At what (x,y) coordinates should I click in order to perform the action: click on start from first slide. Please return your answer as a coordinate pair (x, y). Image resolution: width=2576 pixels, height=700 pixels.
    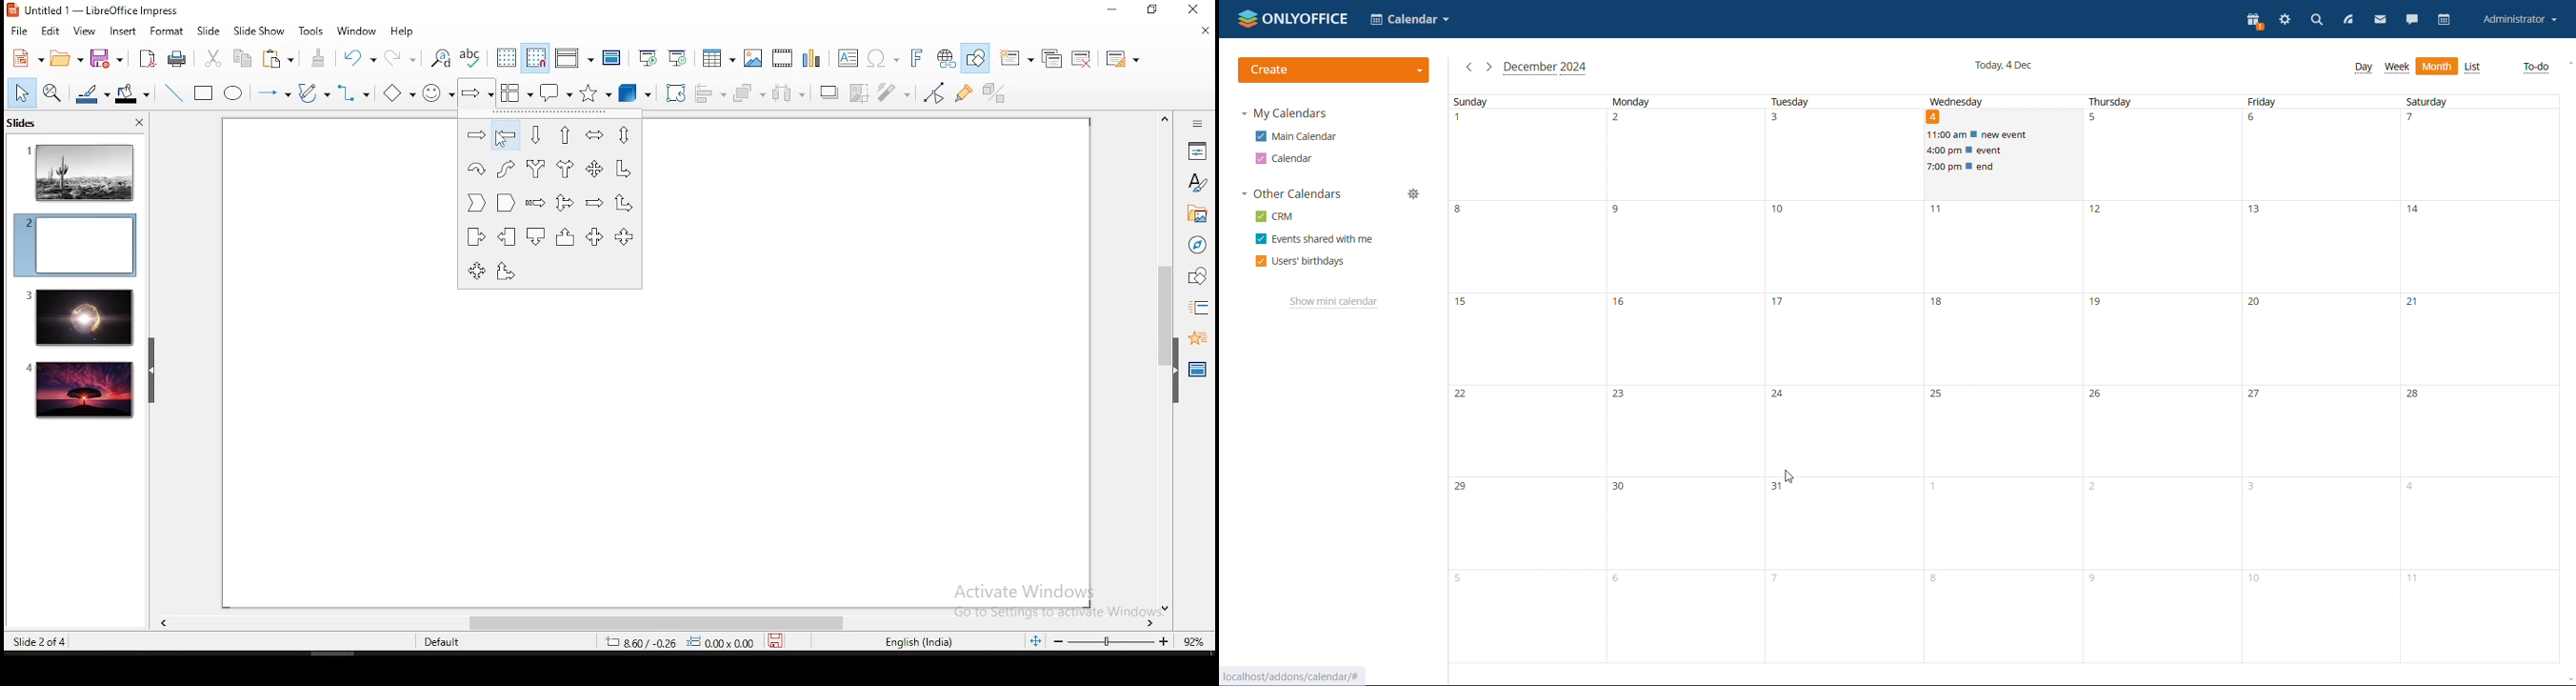
    Looking at the image, I should click on (648, 58).